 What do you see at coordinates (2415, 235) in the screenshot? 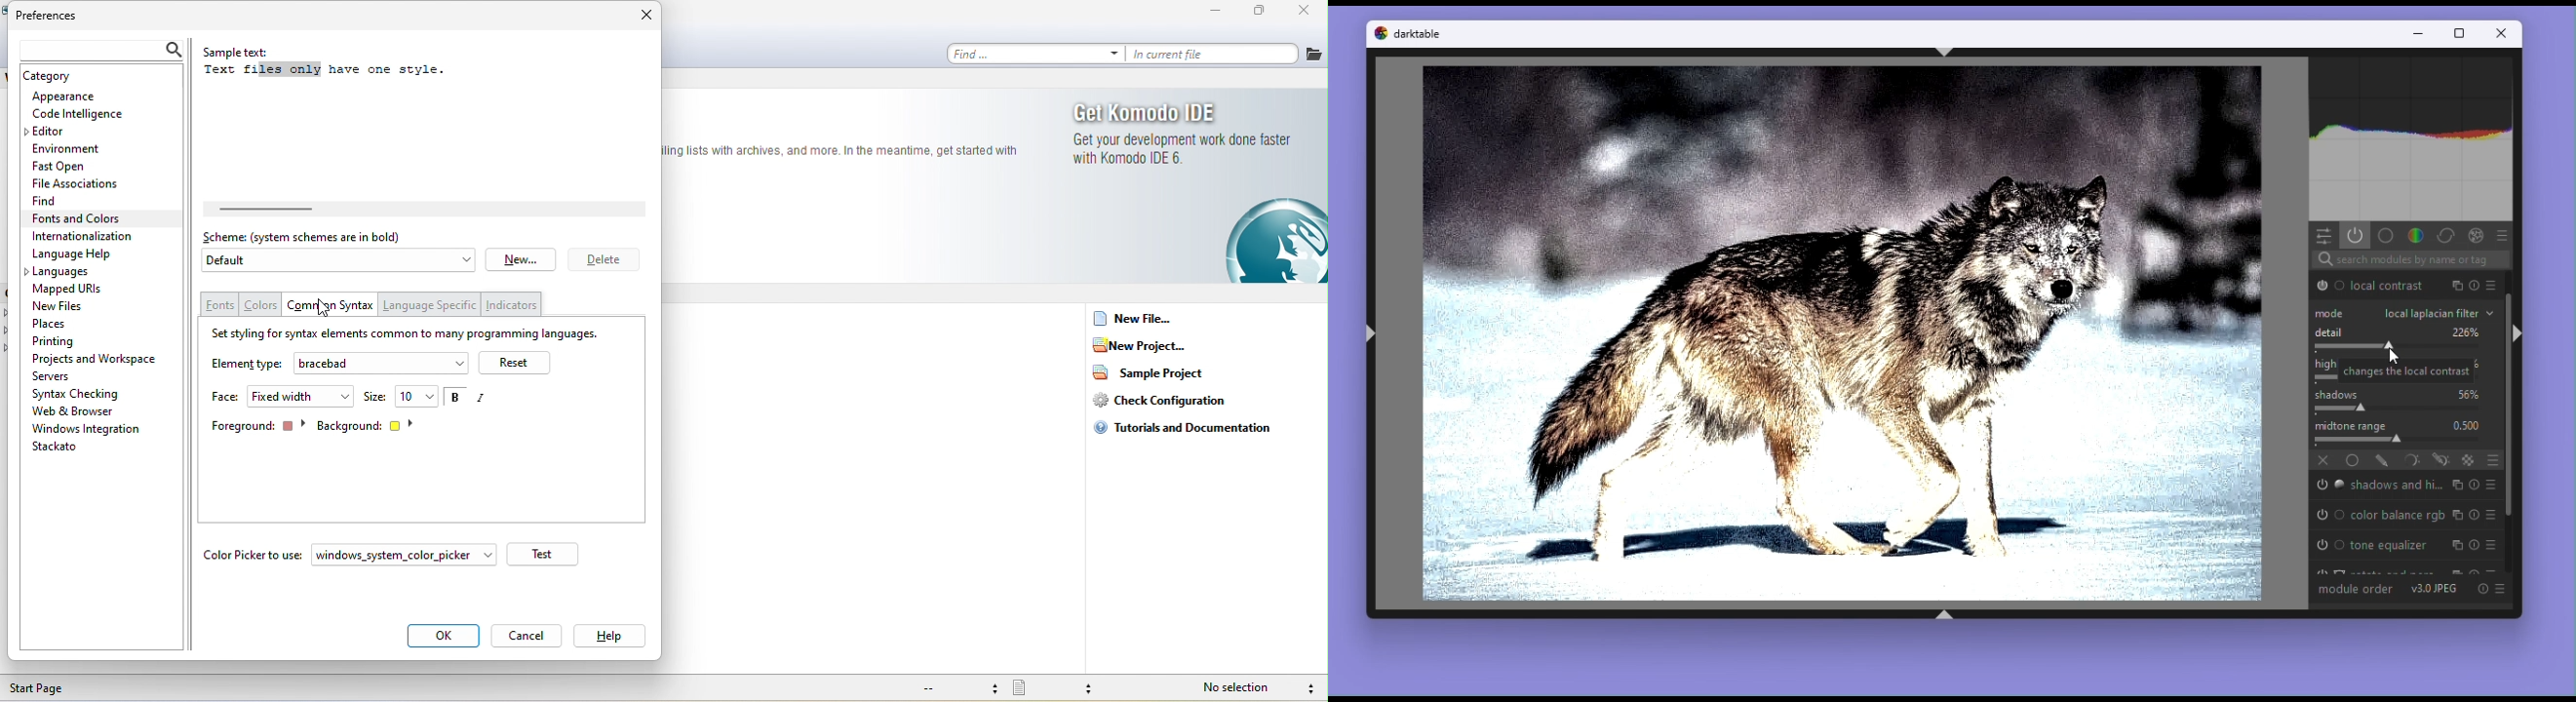
I see `Color` at bounding box center [2415, 235].